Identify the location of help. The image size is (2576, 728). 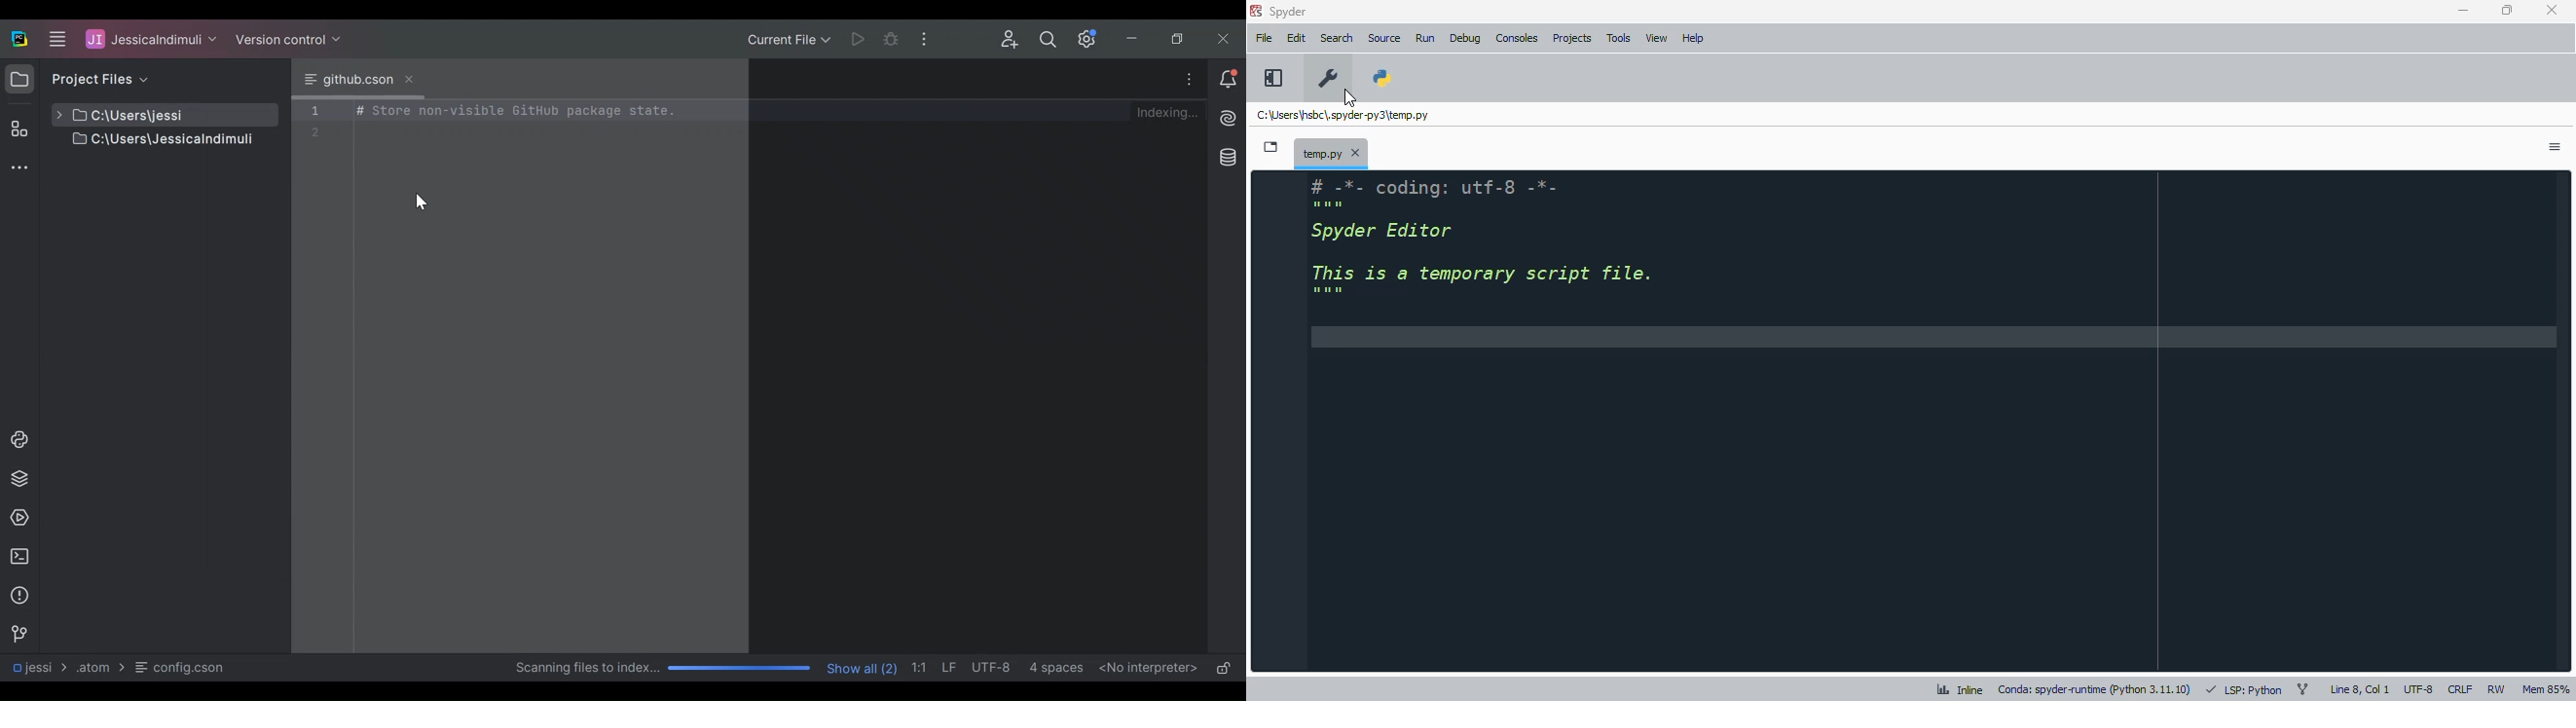
(1693, 38).